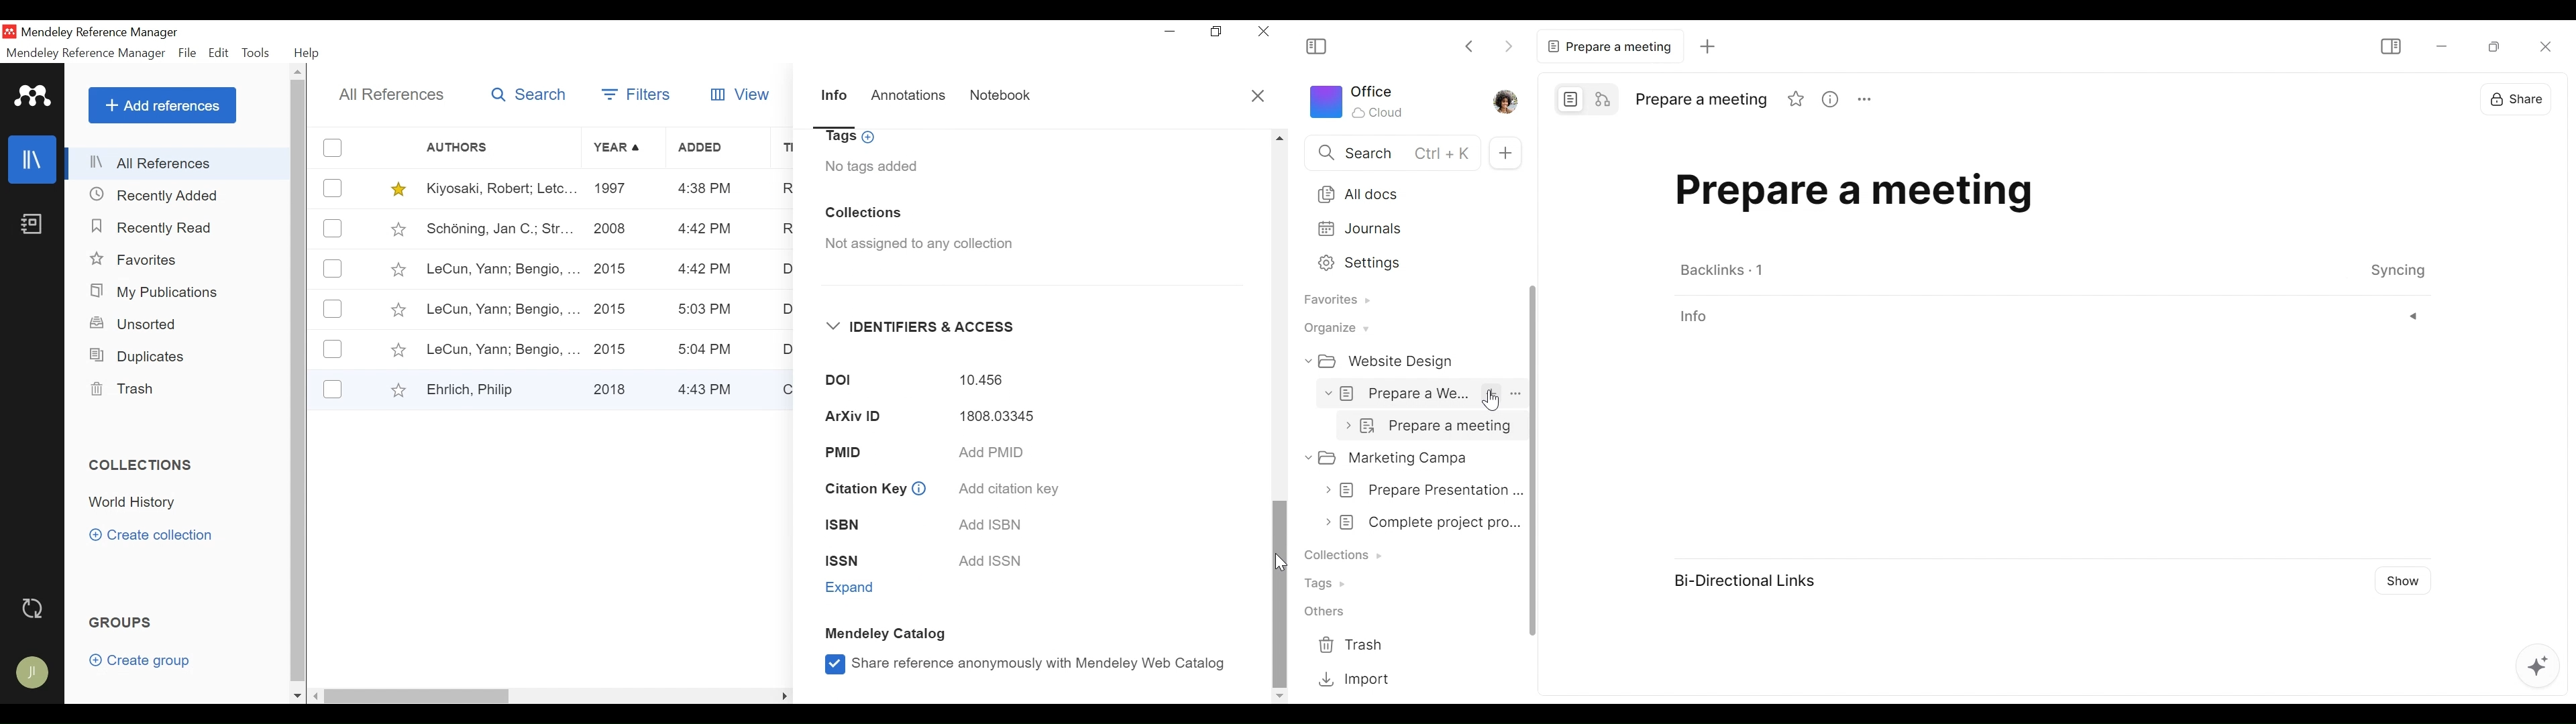  Describe the element at coordinates (871, 166) in the screenshot. I see `No tags added` at that location.